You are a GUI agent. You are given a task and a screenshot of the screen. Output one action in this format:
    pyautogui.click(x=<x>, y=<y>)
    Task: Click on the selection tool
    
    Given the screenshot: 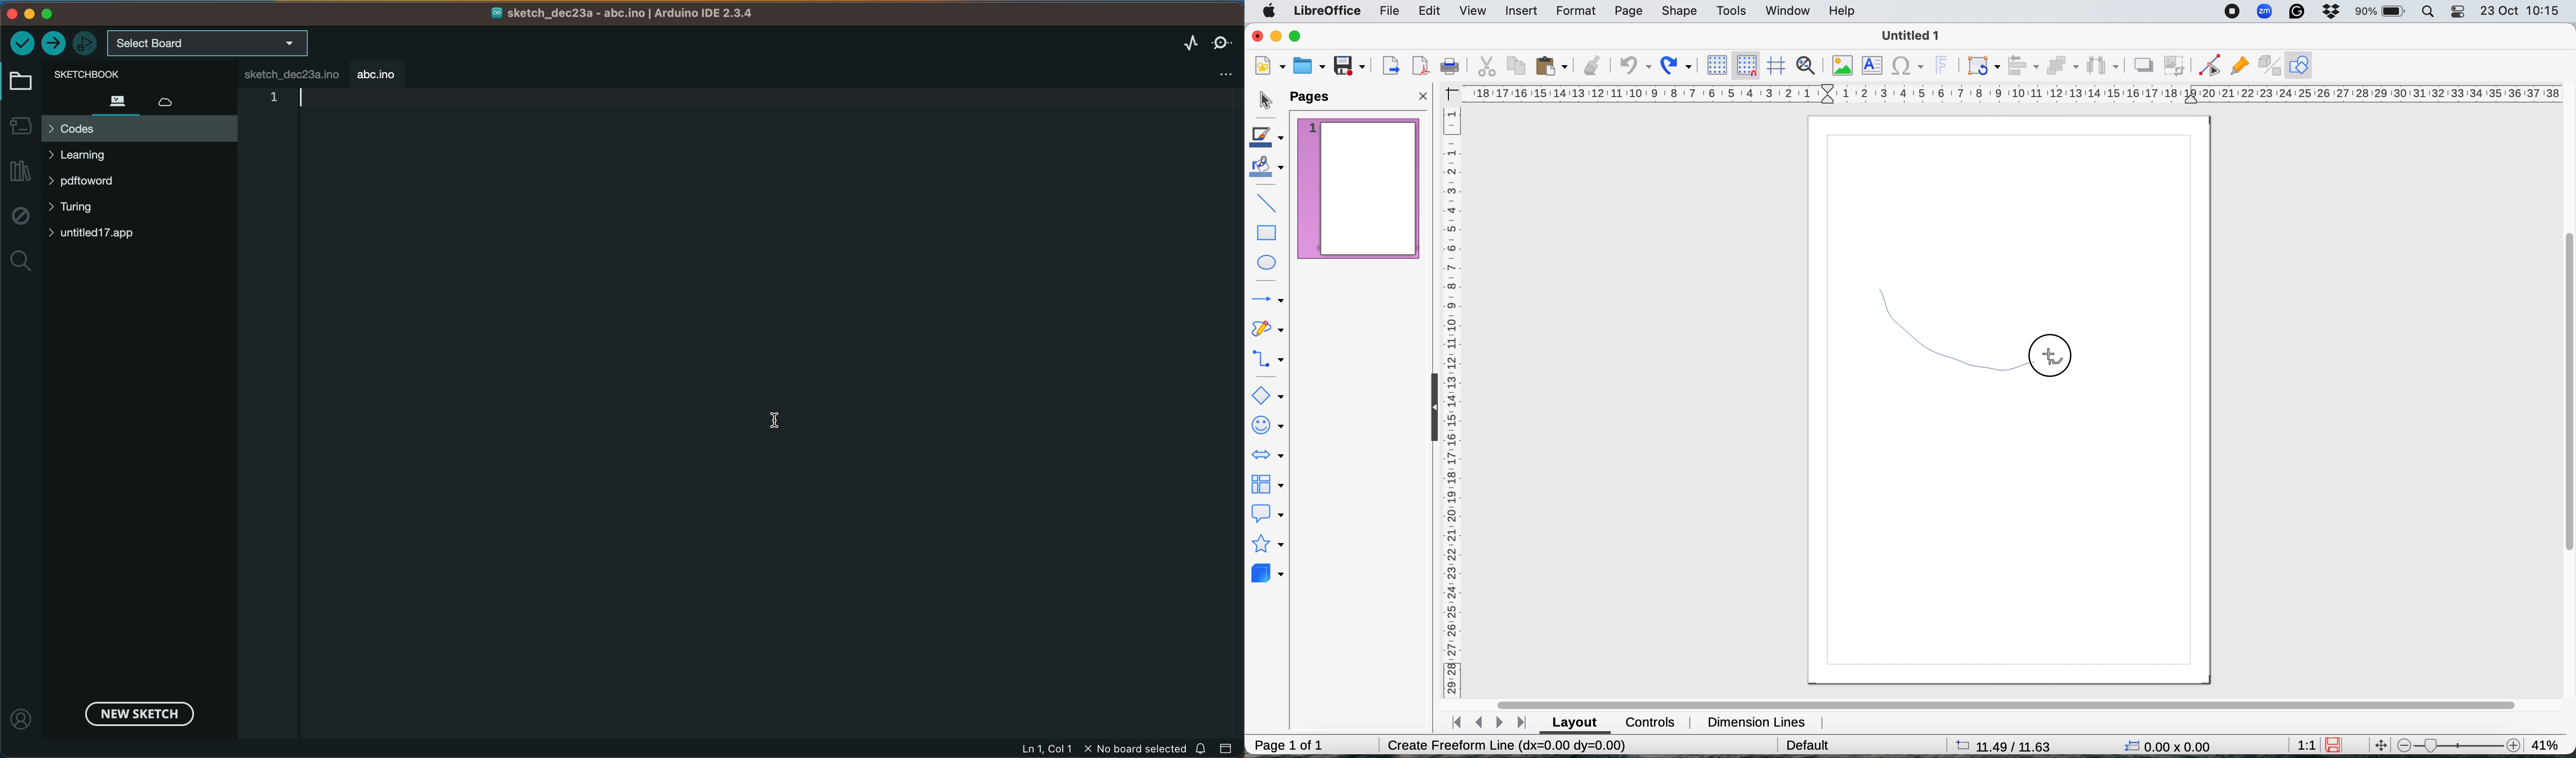 What is the action you would take?
    pyautogui.click(x=1263, y=99)
    